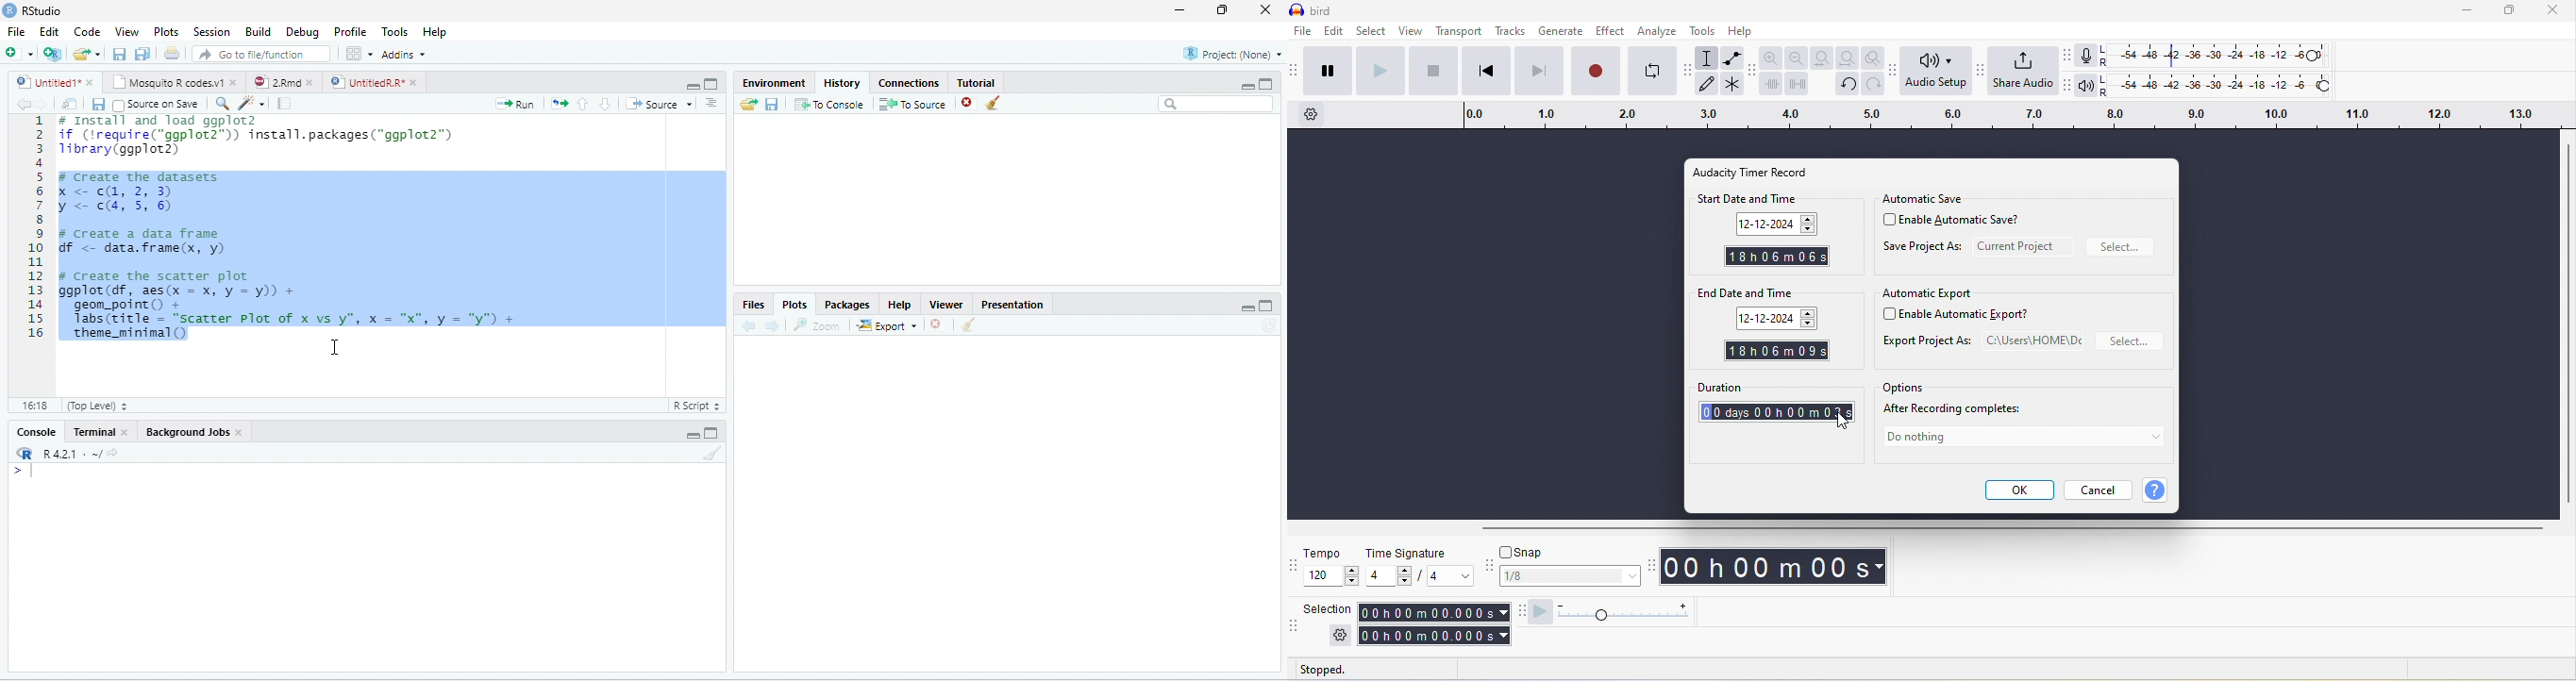  I want to click on Open an existing file, so click(81, 54).